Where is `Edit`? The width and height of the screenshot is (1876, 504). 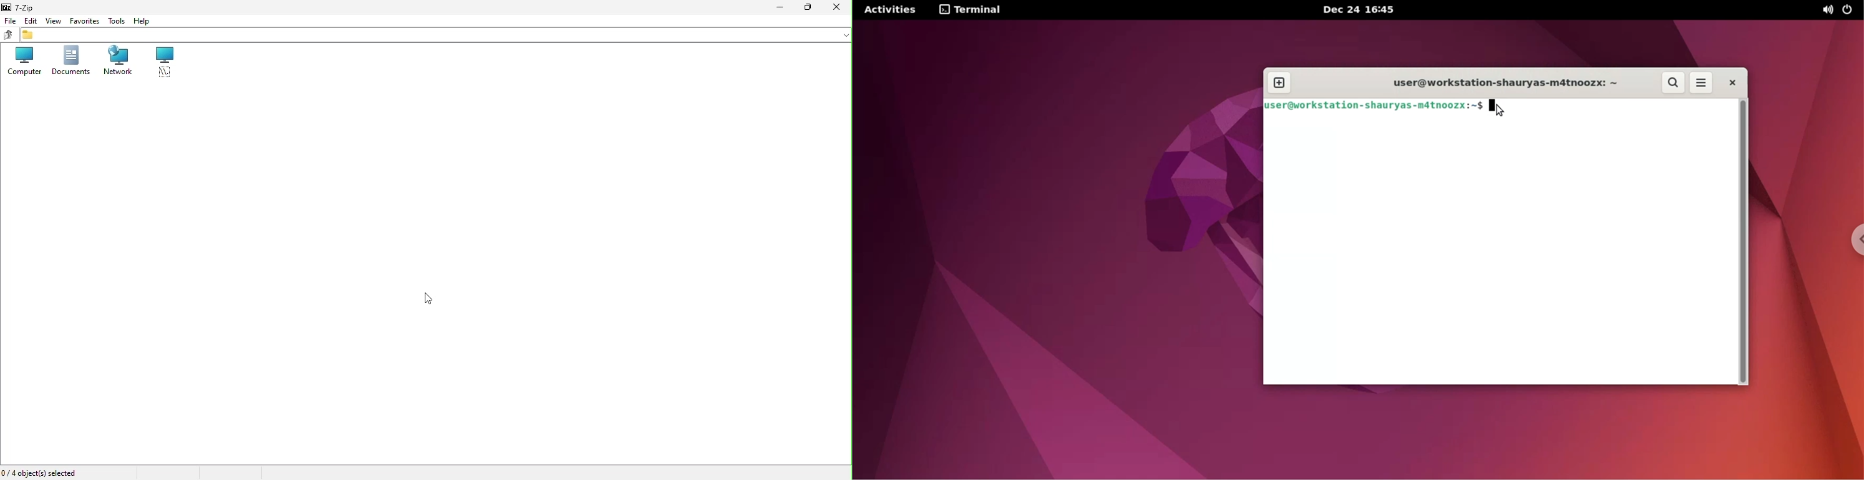 Edit is located at coordinates (31, 20).